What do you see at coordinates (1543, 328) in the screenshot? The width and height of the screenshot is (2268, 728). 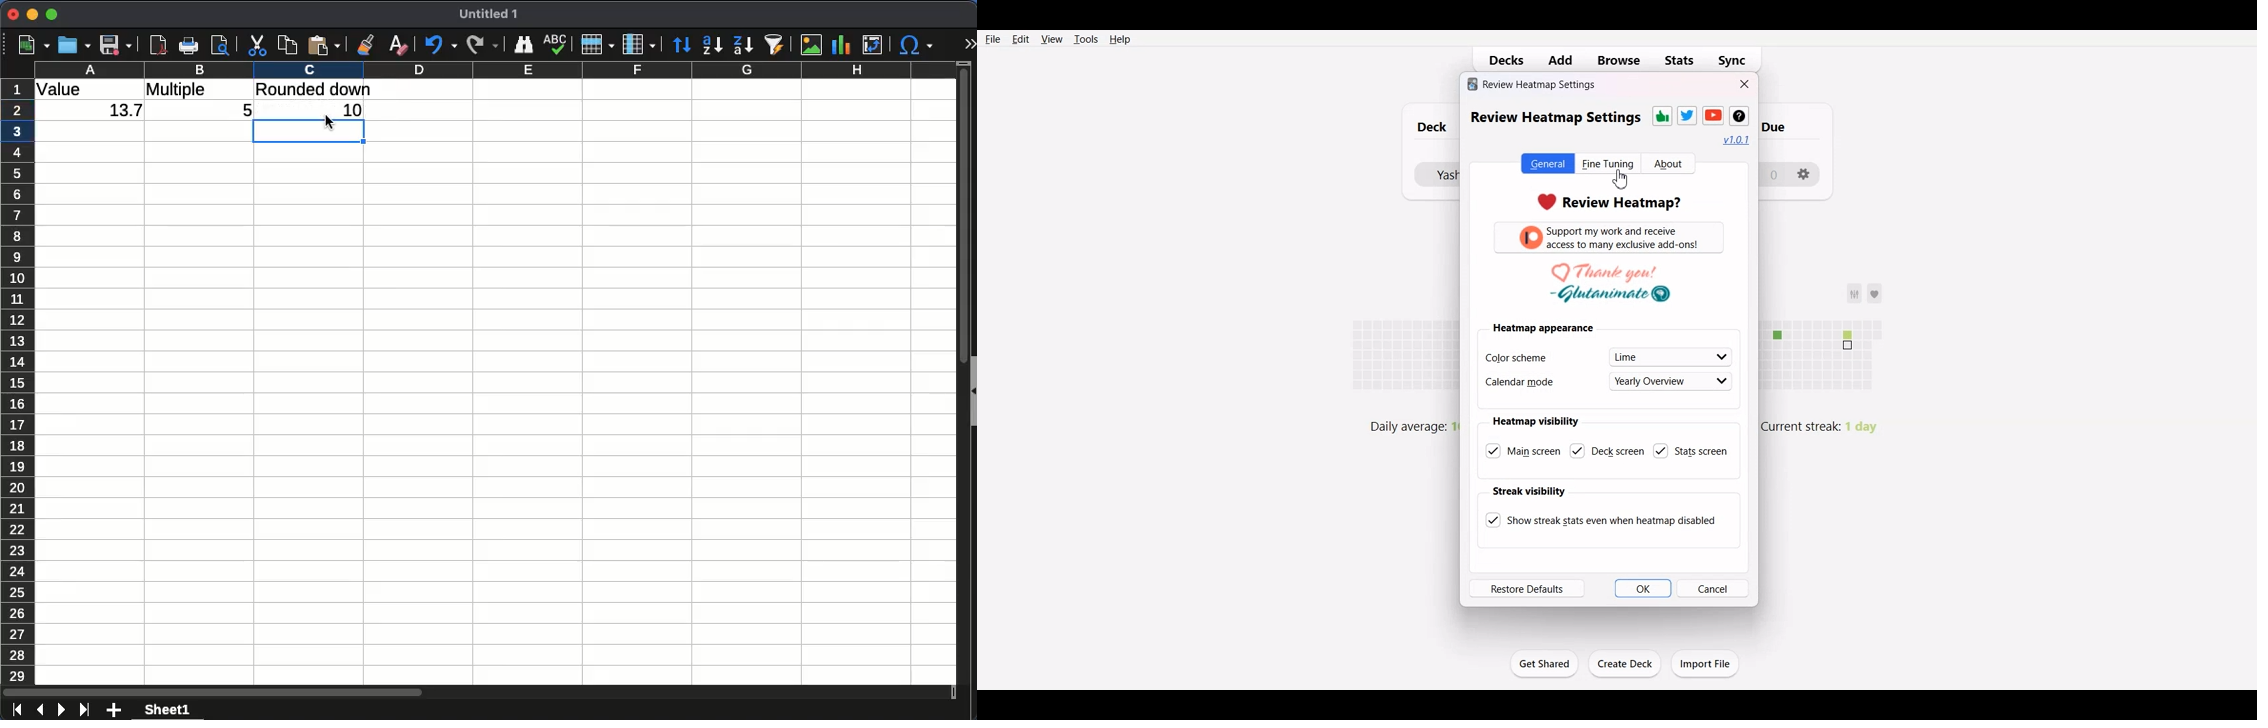 I see `Heatmap appearance` at bounding box center [1543, 328].